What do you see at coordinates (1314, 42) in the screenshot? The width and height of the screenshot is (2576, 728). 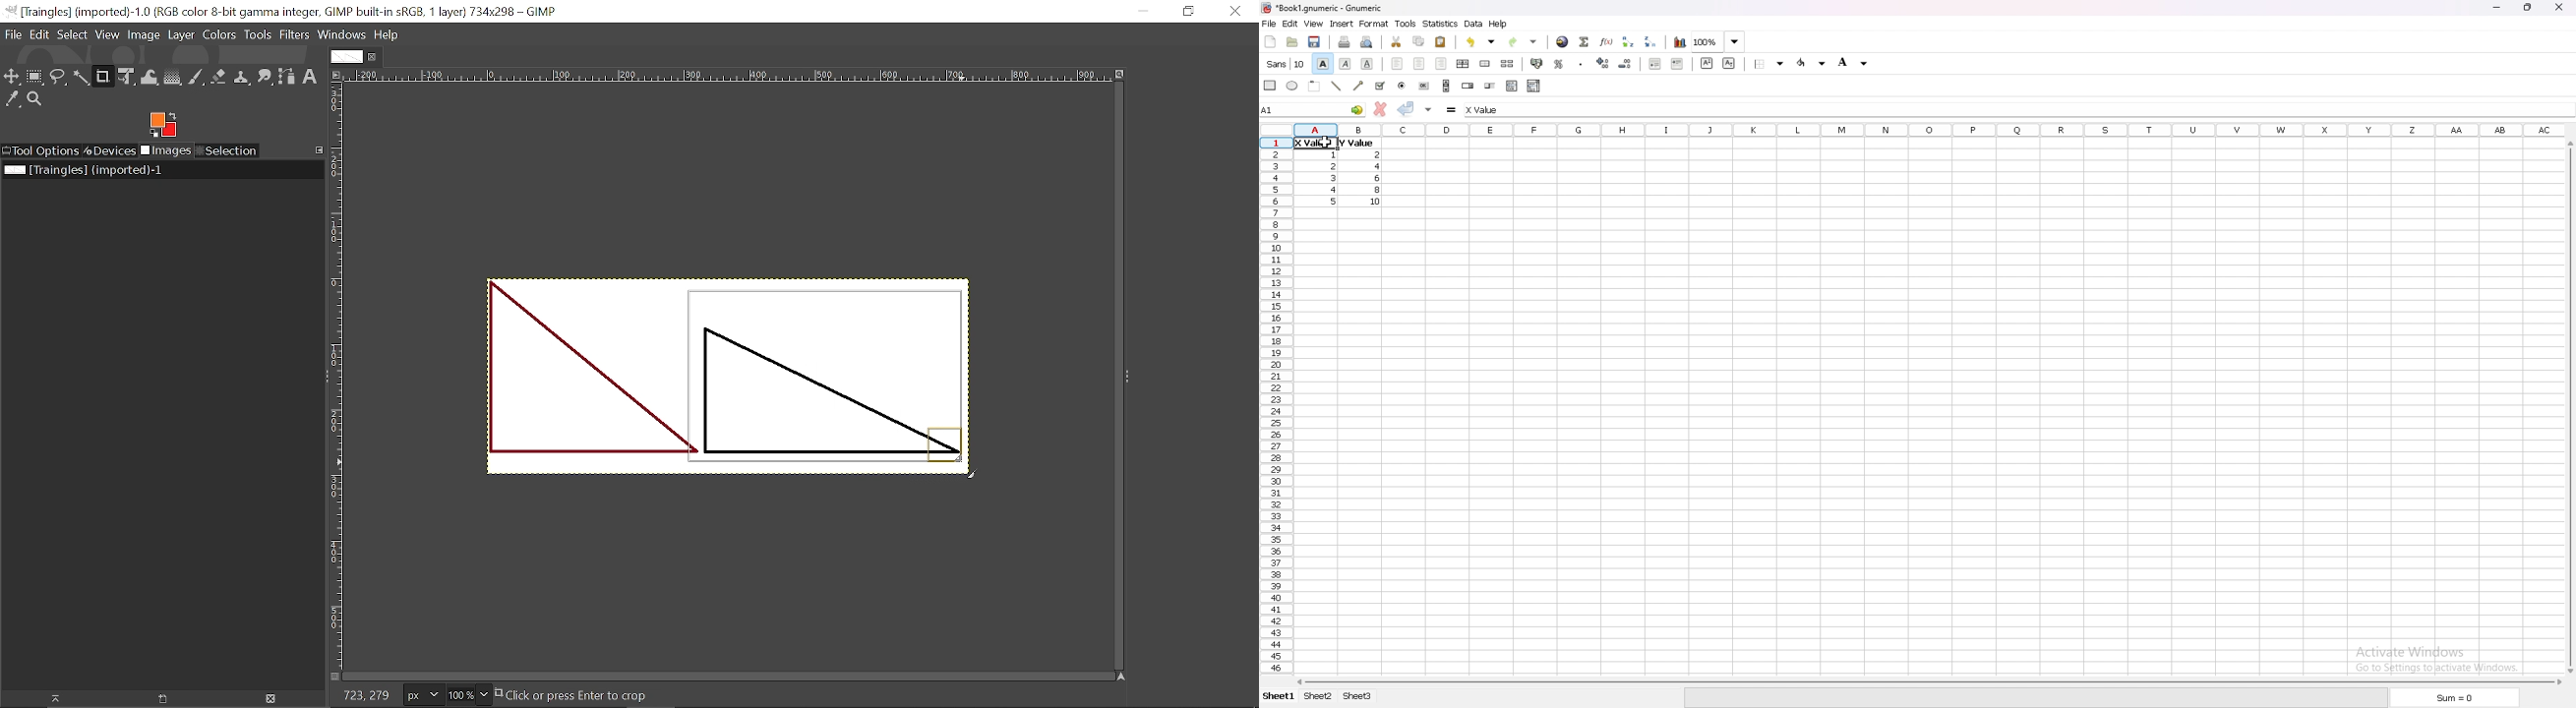 I see `save` at bounding box center [1314, 42].